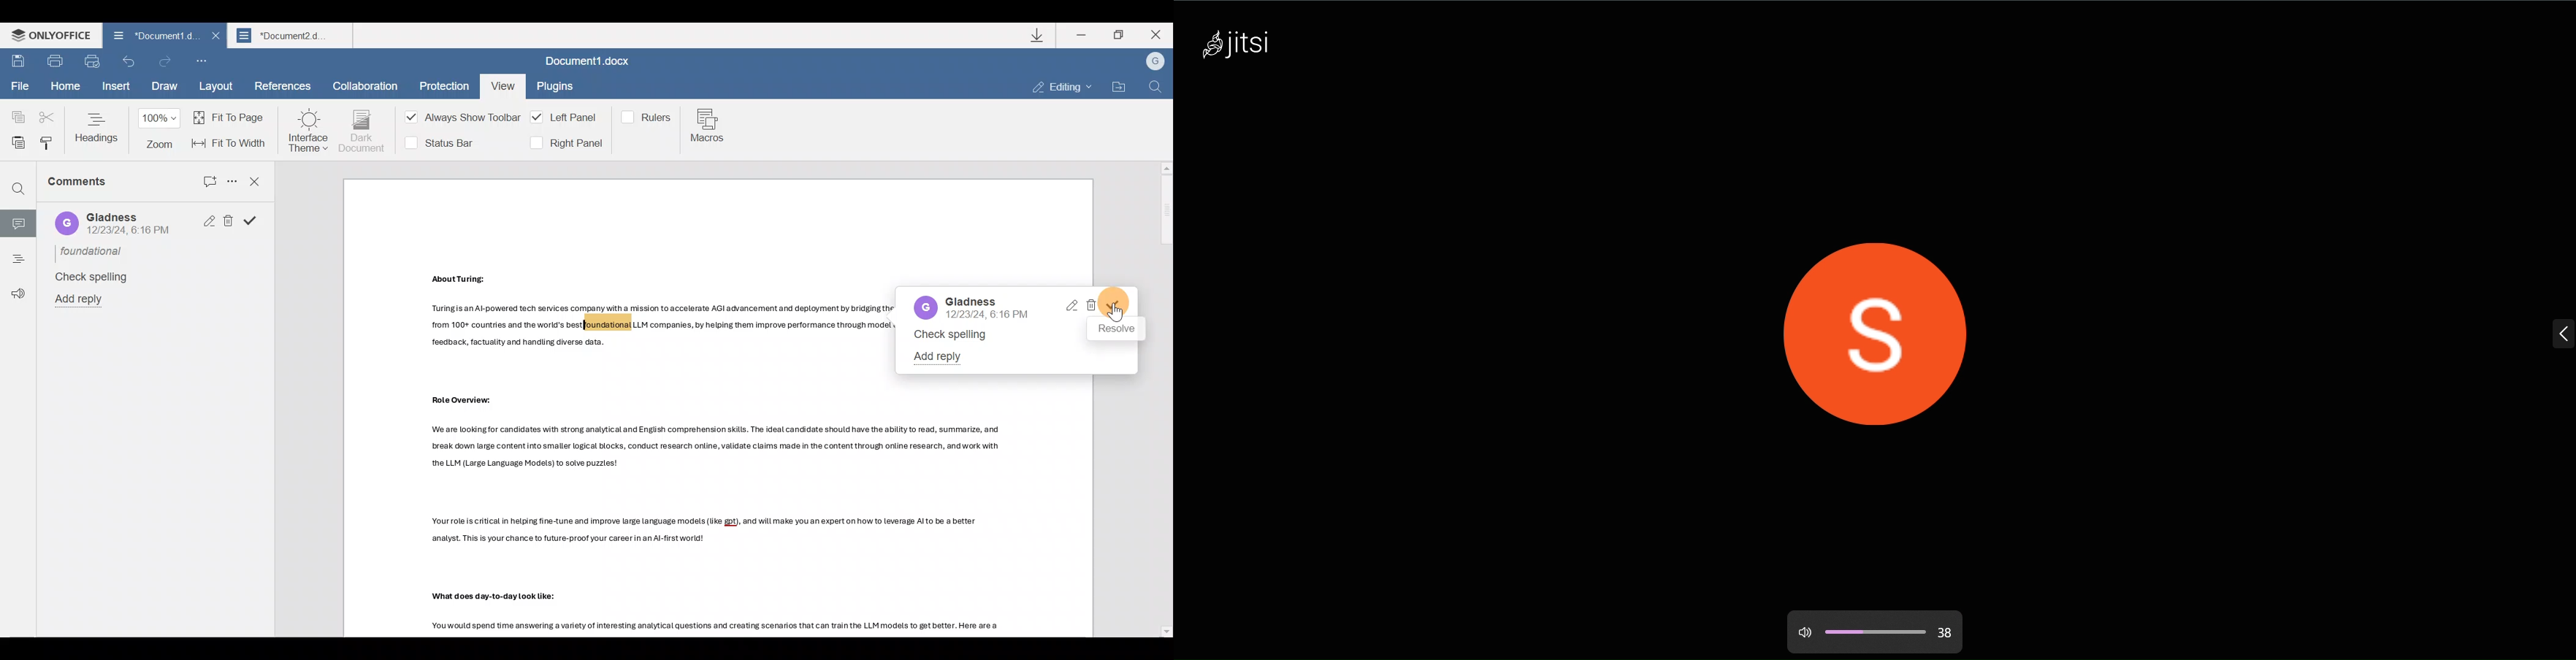 Image resolution: width=2576 pixels, height=672 pixels. Describe the element at coordinates (1092, 306) in the screenshot. I see `Delete comment` at that location.